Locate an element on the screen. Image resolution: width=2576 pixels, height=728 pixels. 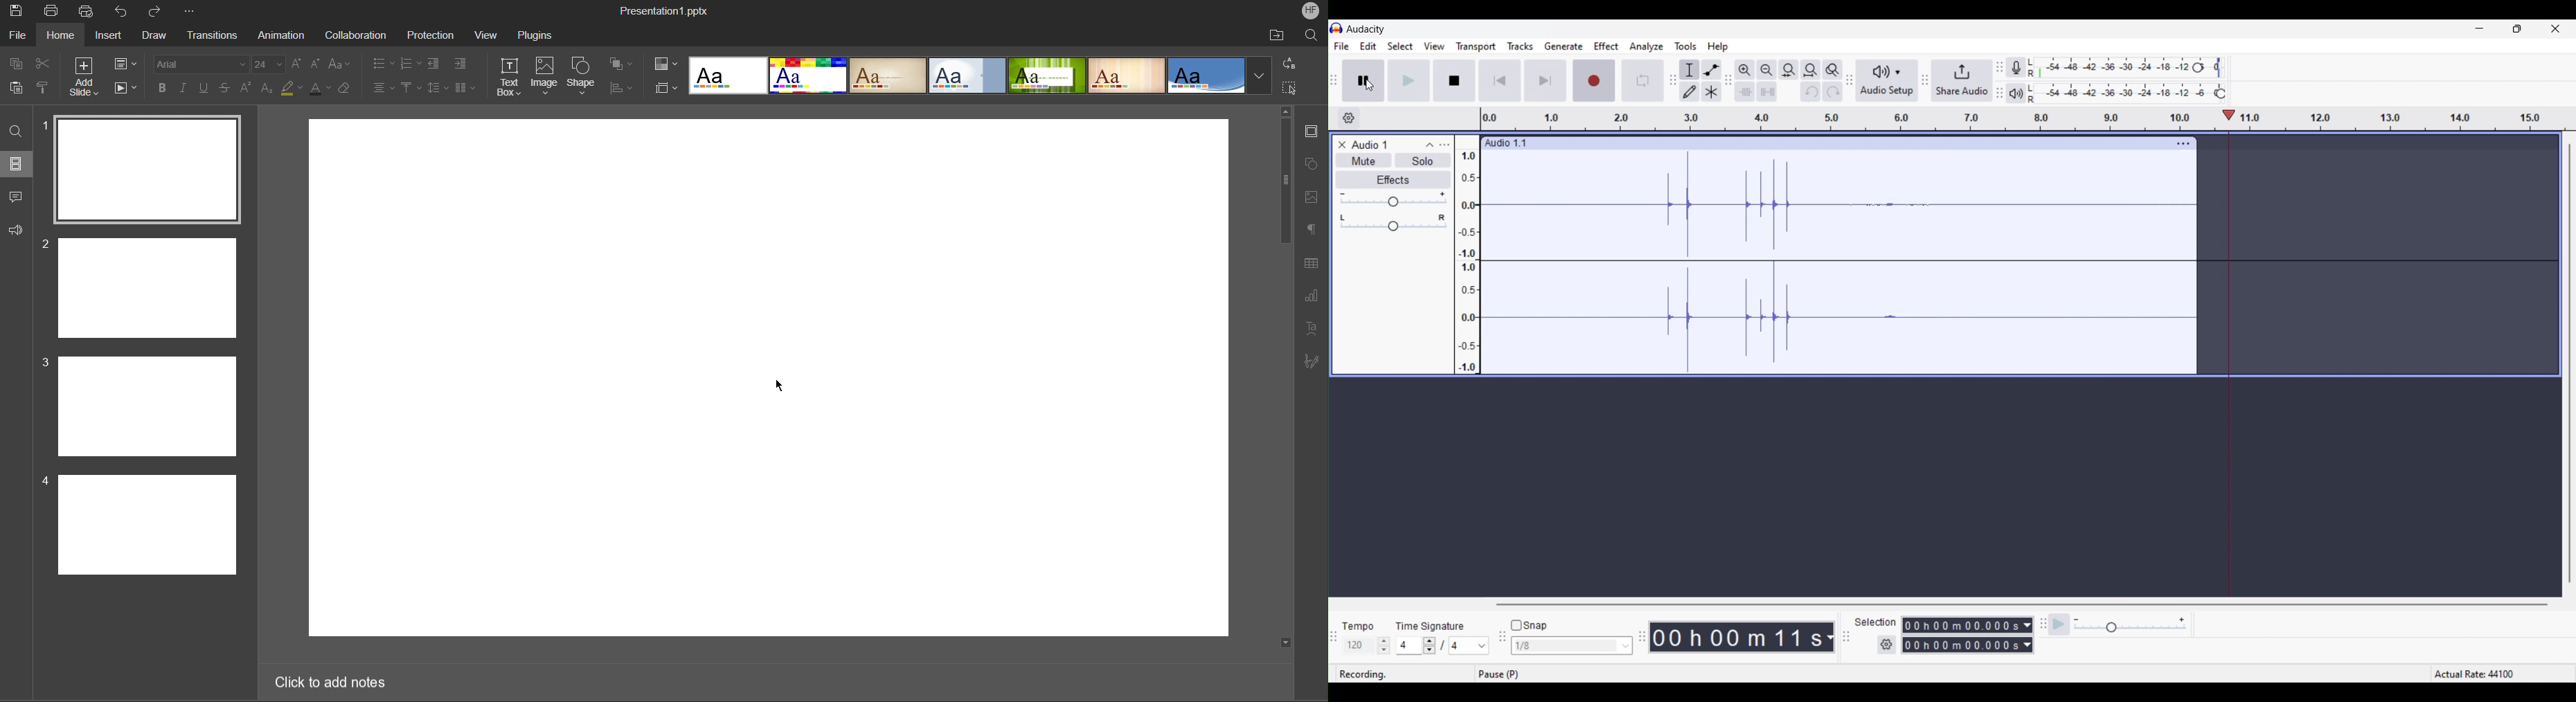
Text Art is located at coordinates (1311, 328).